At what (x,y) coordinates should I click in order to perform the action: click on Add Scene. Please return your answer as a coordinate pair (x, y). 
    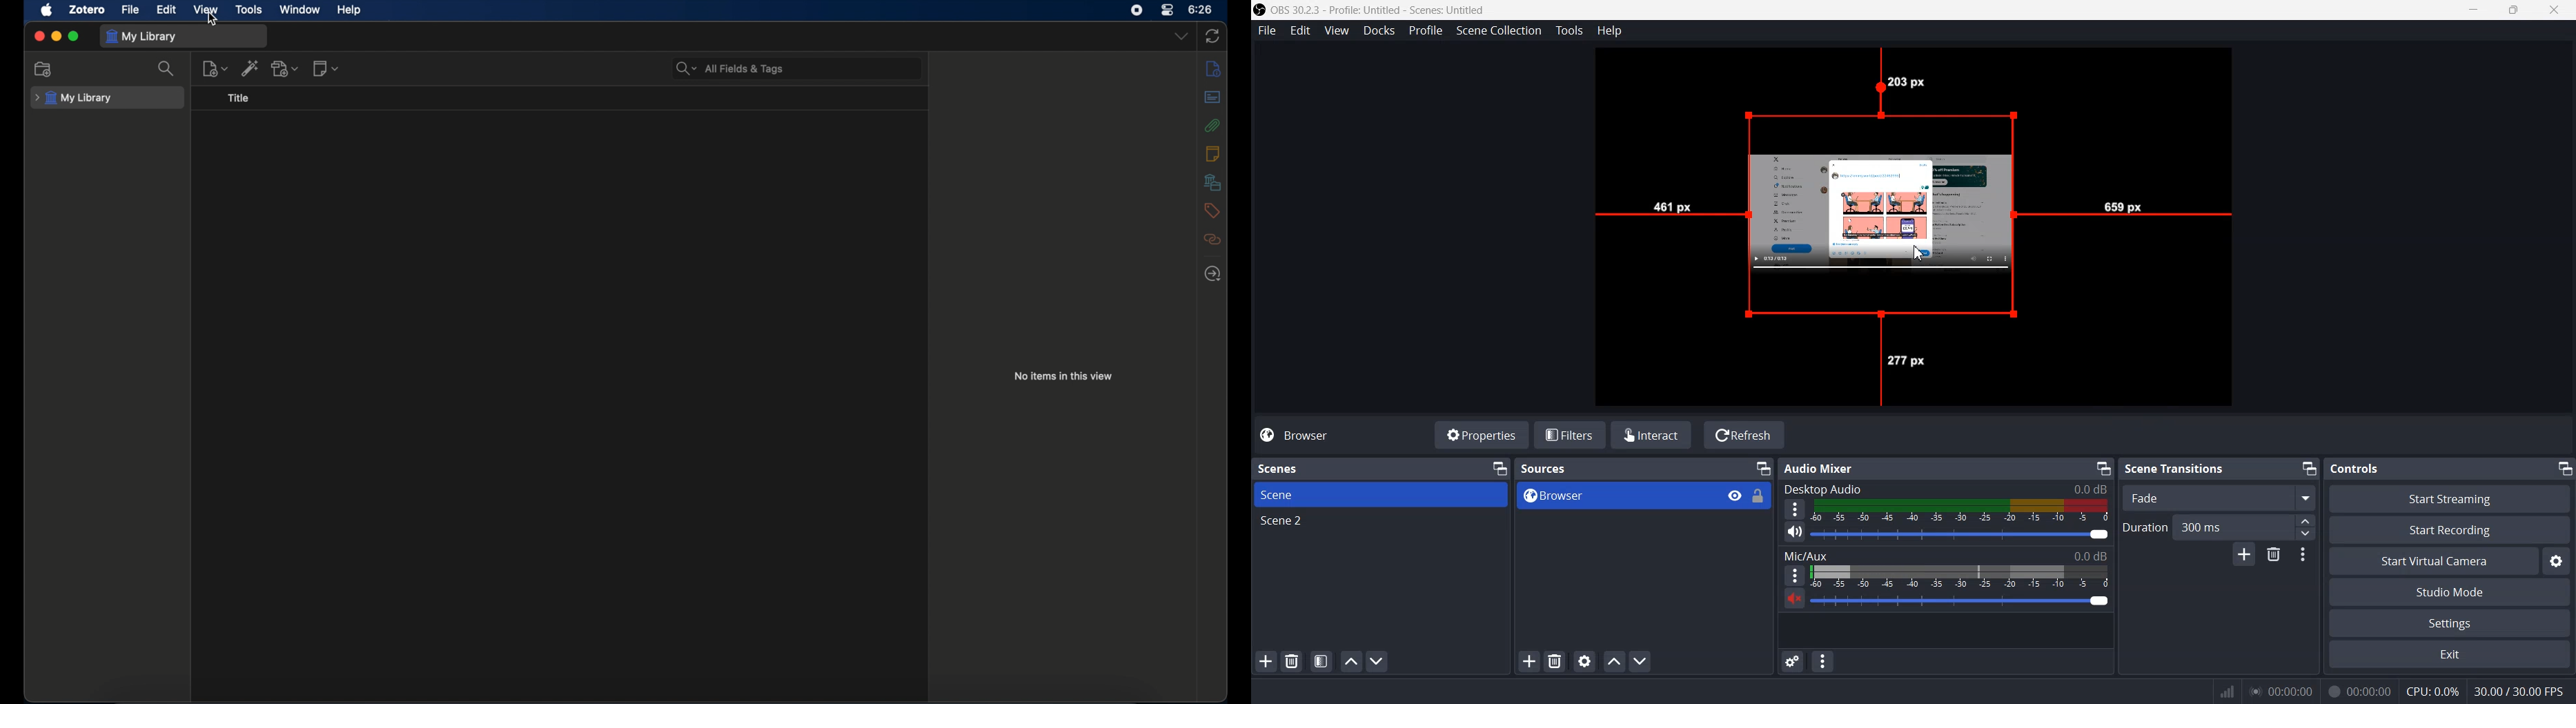
    Looking at the image, I should click on (1266, 661).